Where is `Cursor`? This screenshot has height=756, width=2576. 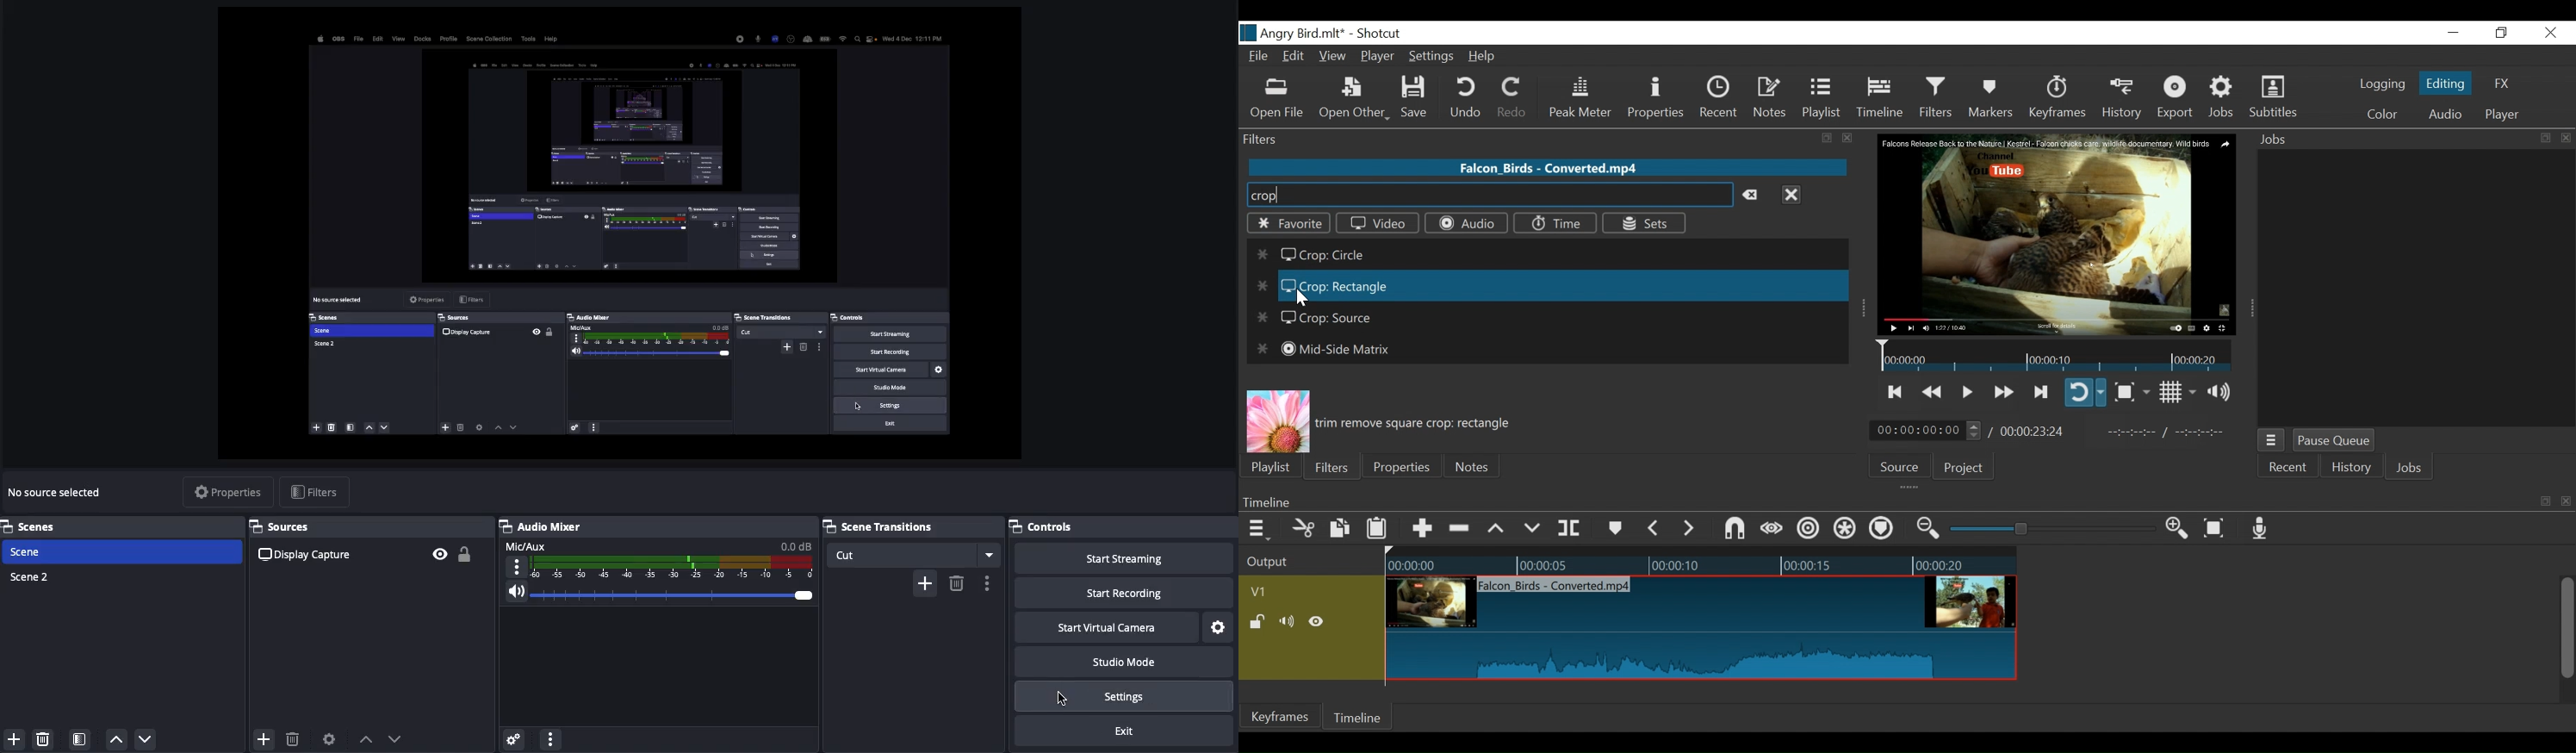
Cursor is located at coordinates (1059, 697).